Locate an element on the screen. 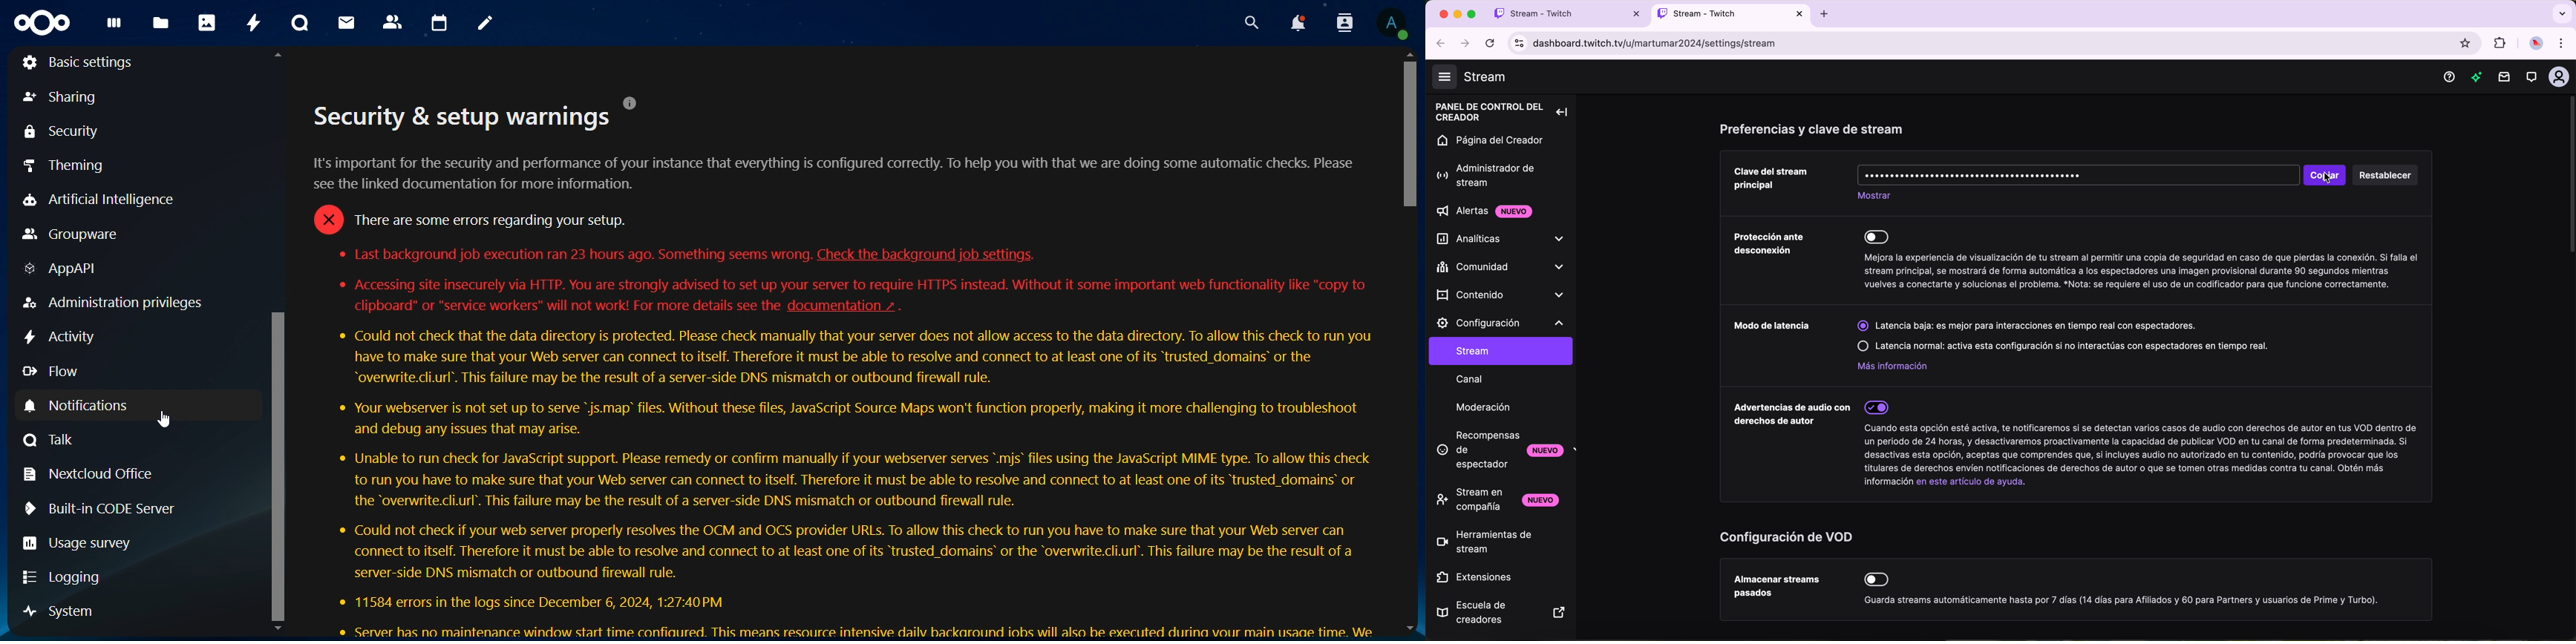  moderation is located at coordinates (1484, 406).